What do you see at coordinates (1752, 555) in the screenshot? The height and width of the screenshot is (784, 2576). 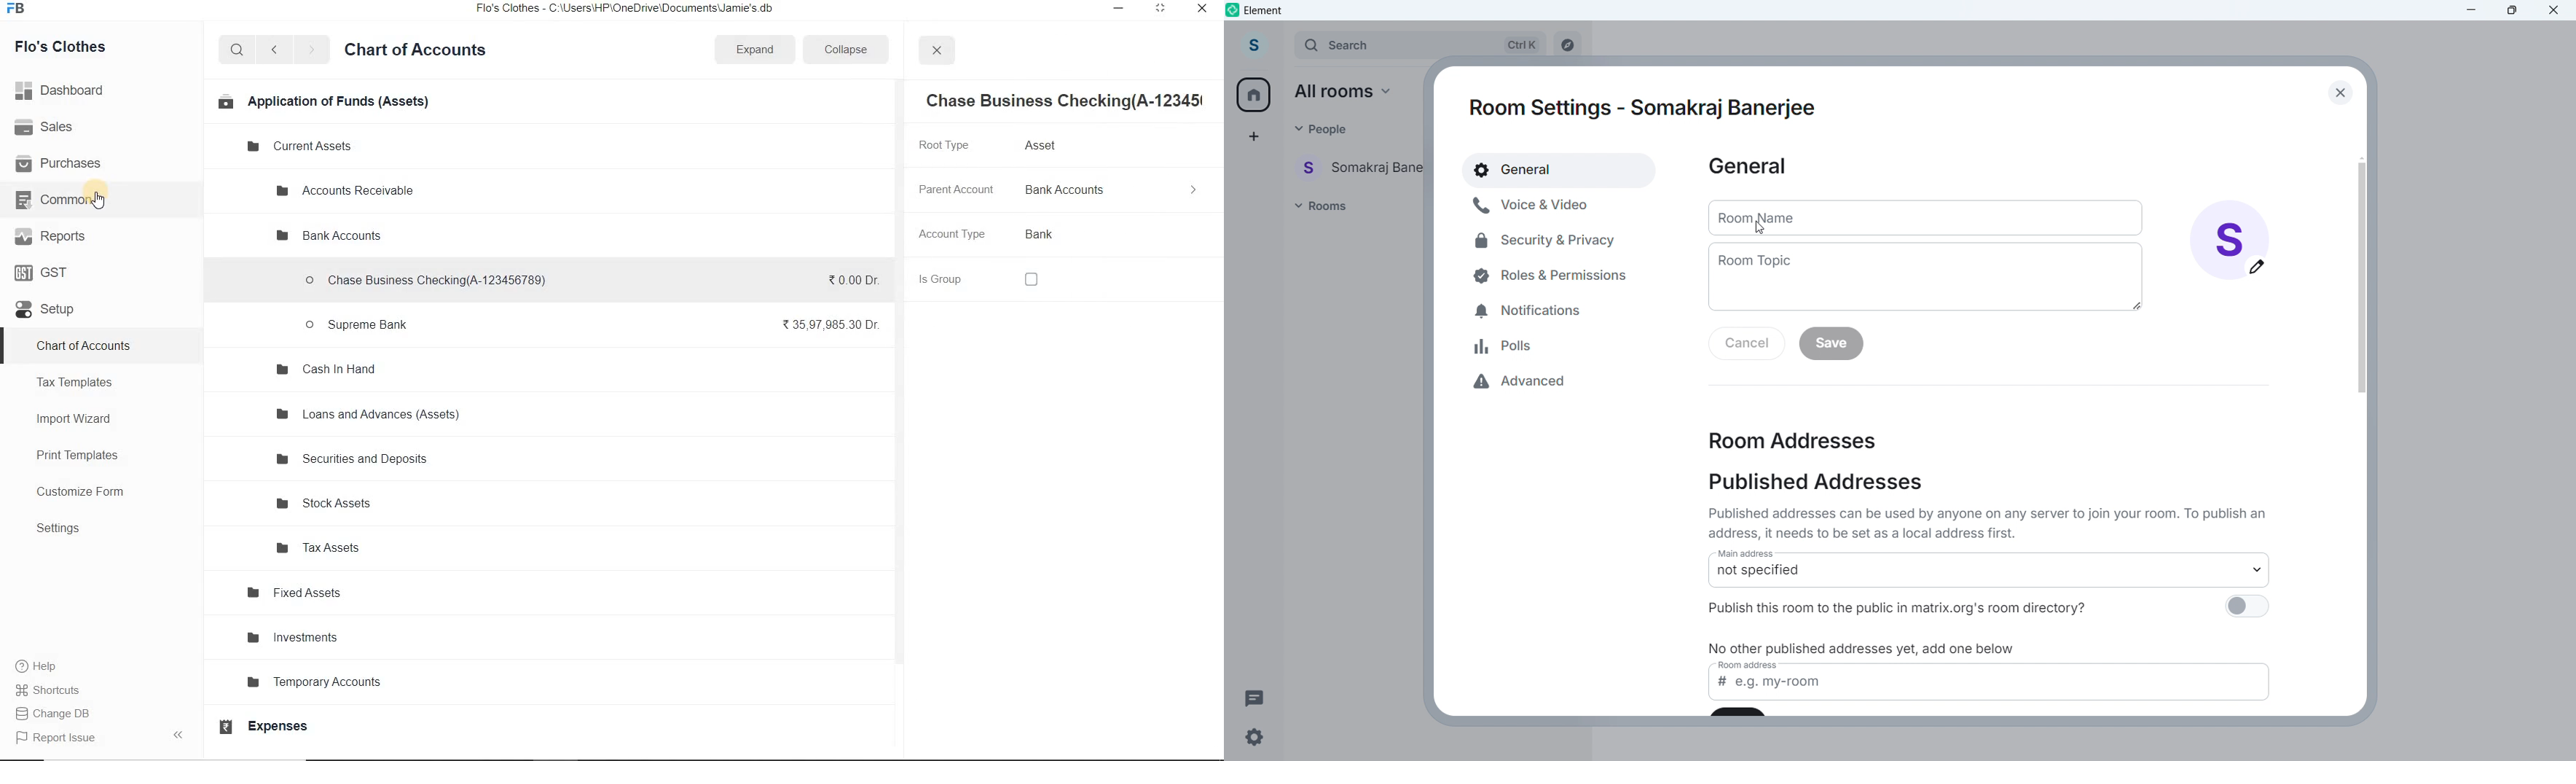 I see ` main address ` at bounding box center [1752, 555].